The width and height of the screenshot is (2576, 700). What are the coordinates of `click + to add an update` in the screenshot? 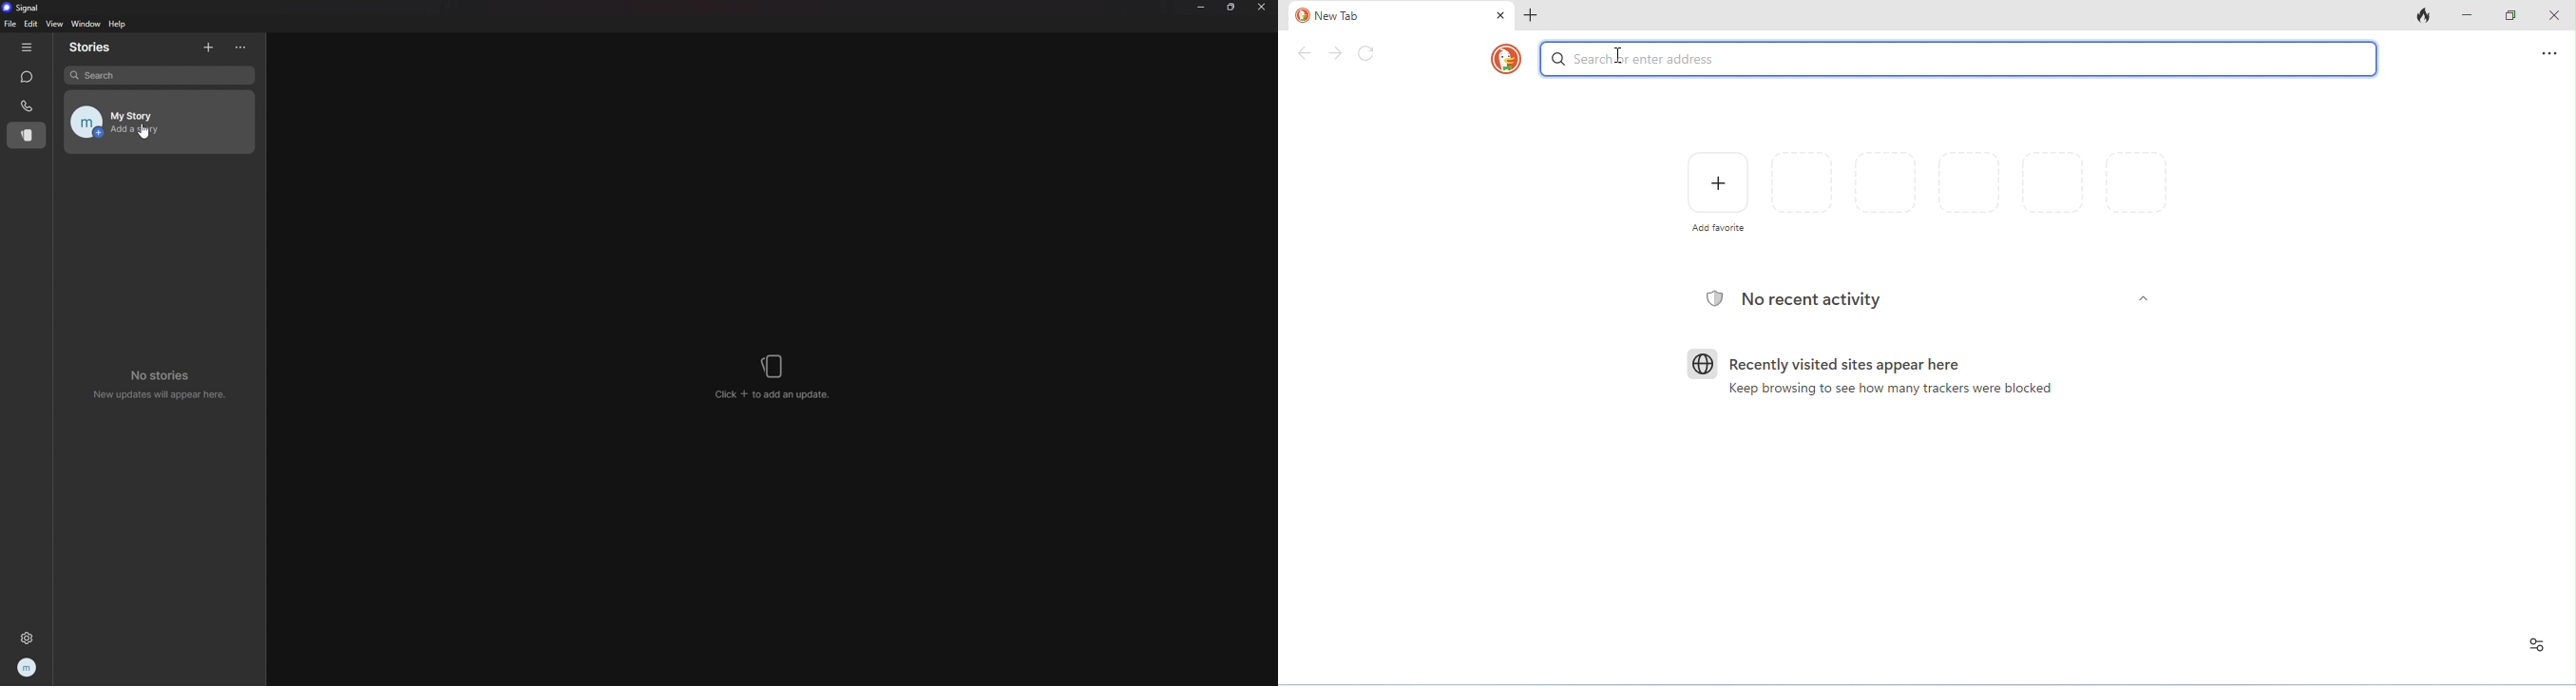 It's located at (775, 377).